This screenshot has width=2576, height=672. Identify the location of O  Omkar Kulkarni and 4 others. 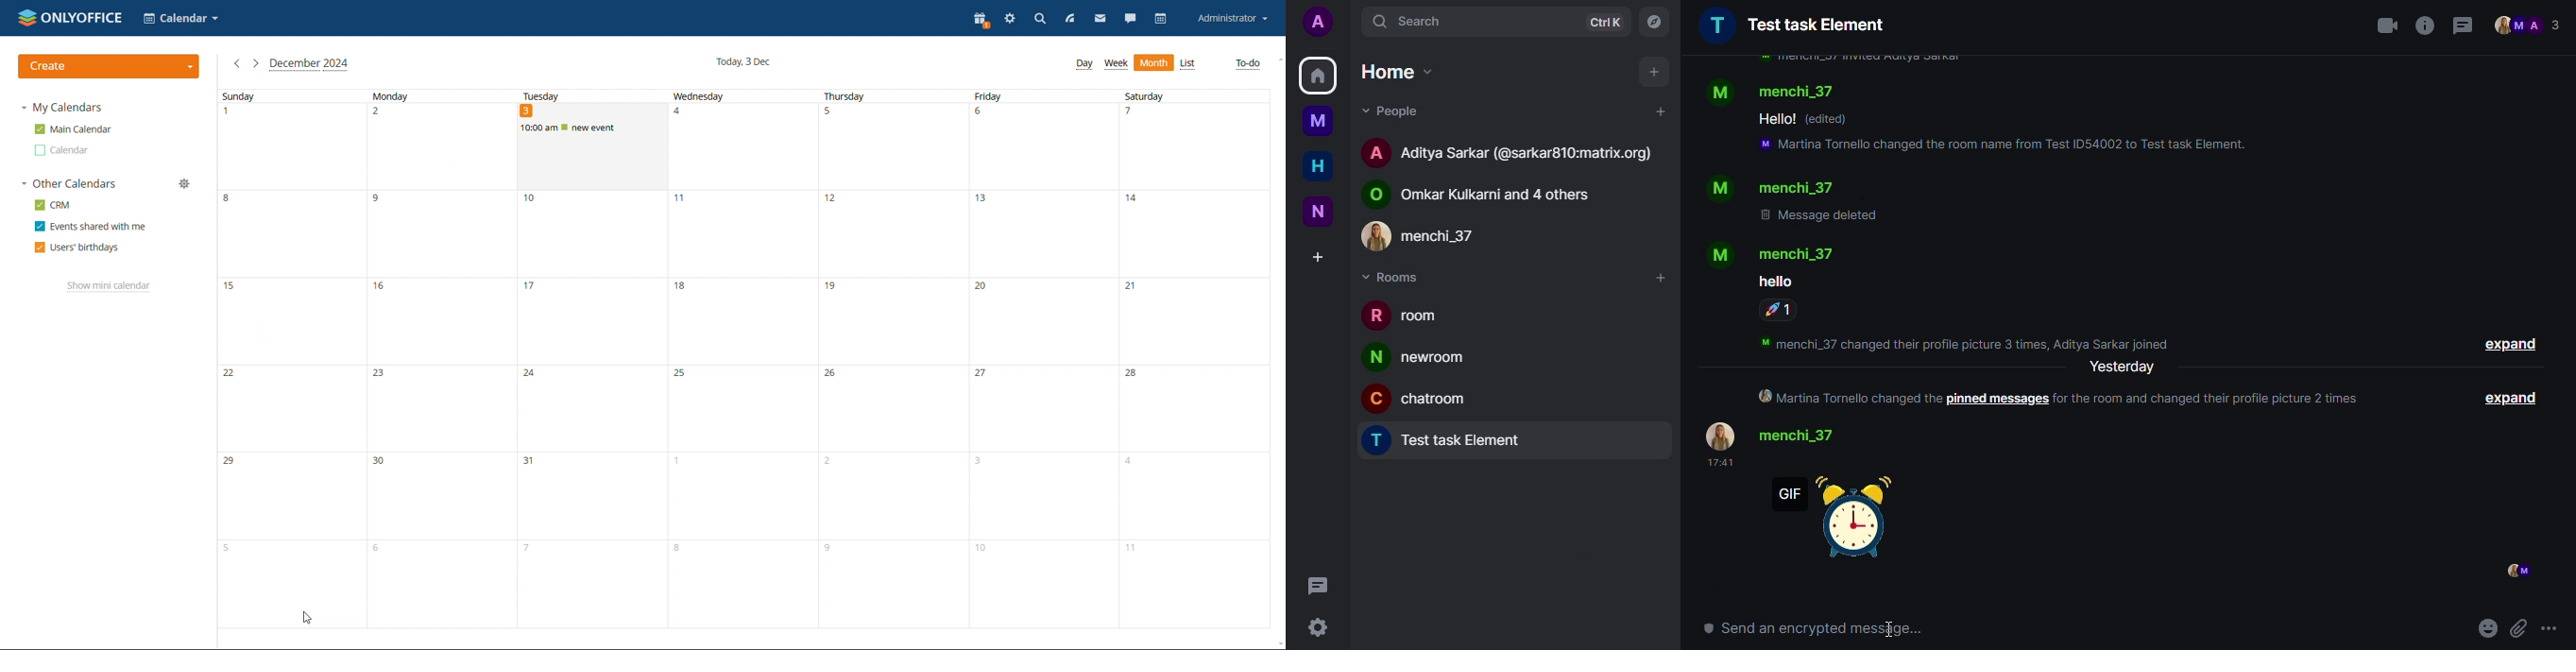
(1490, 193).